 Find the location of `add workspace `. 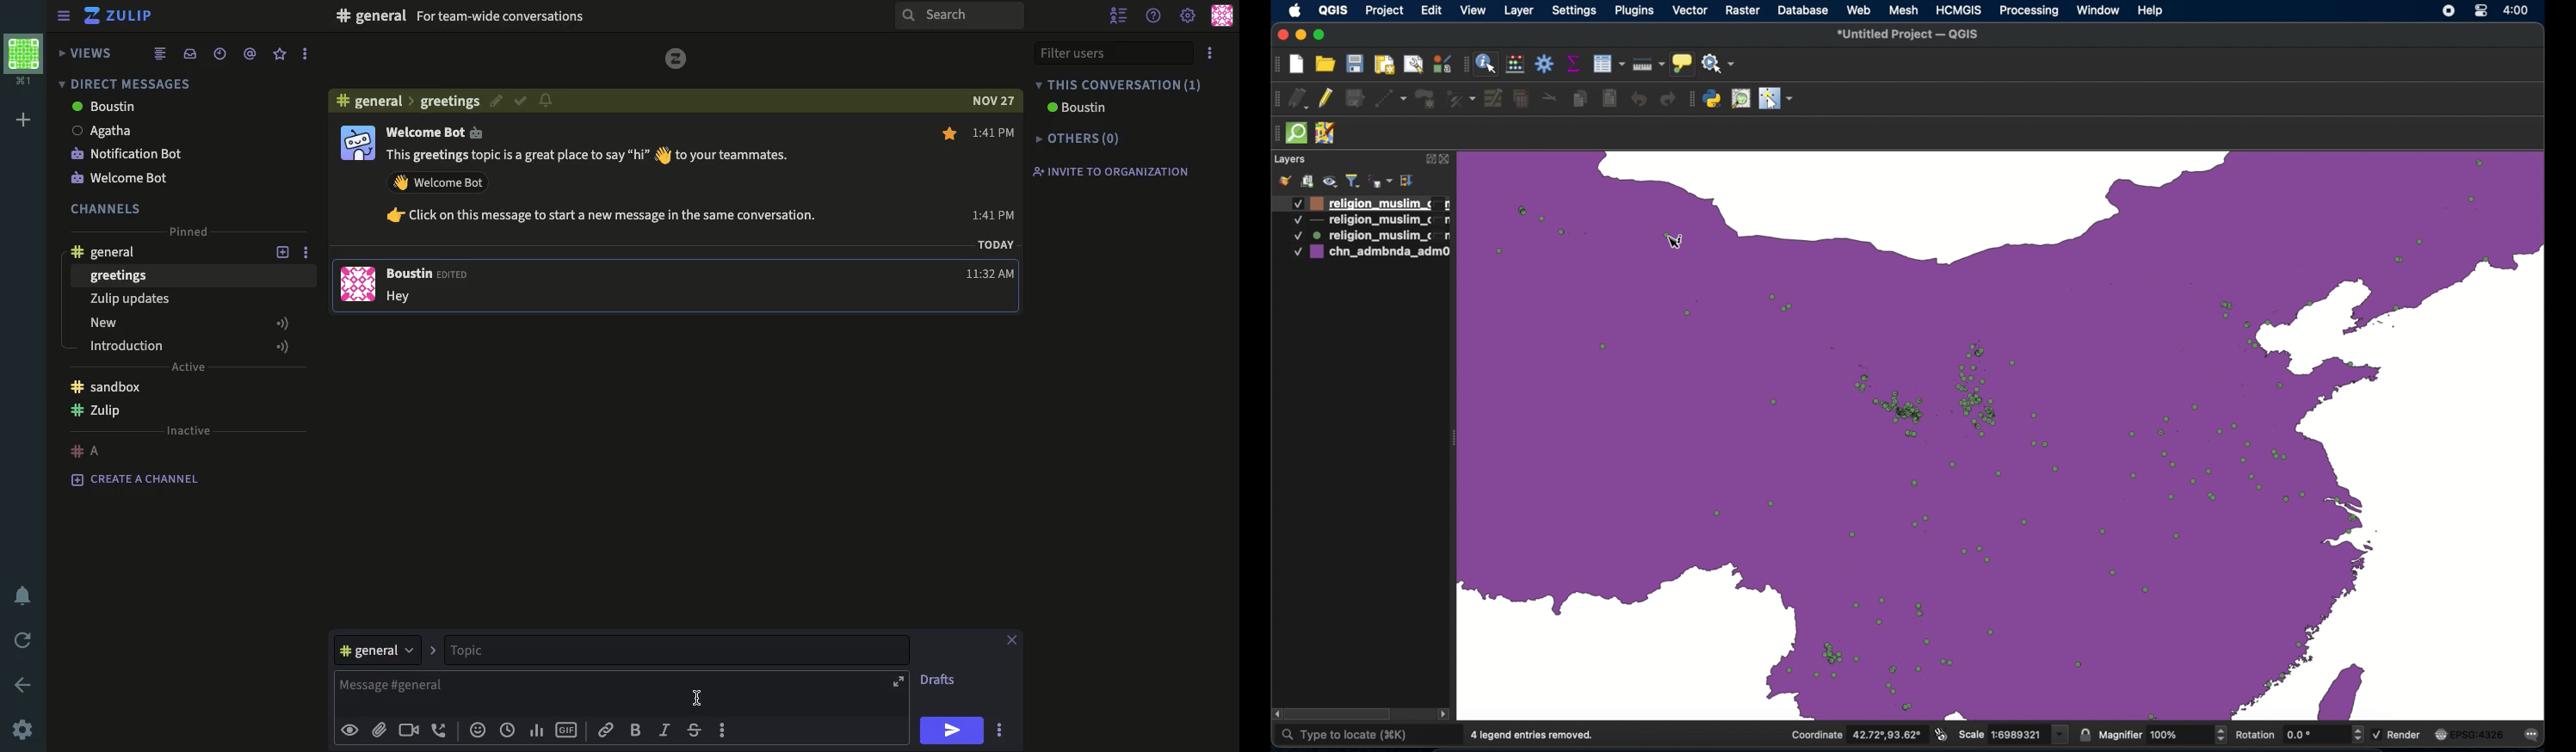

add workspace  is located at coordinates (25, 120).